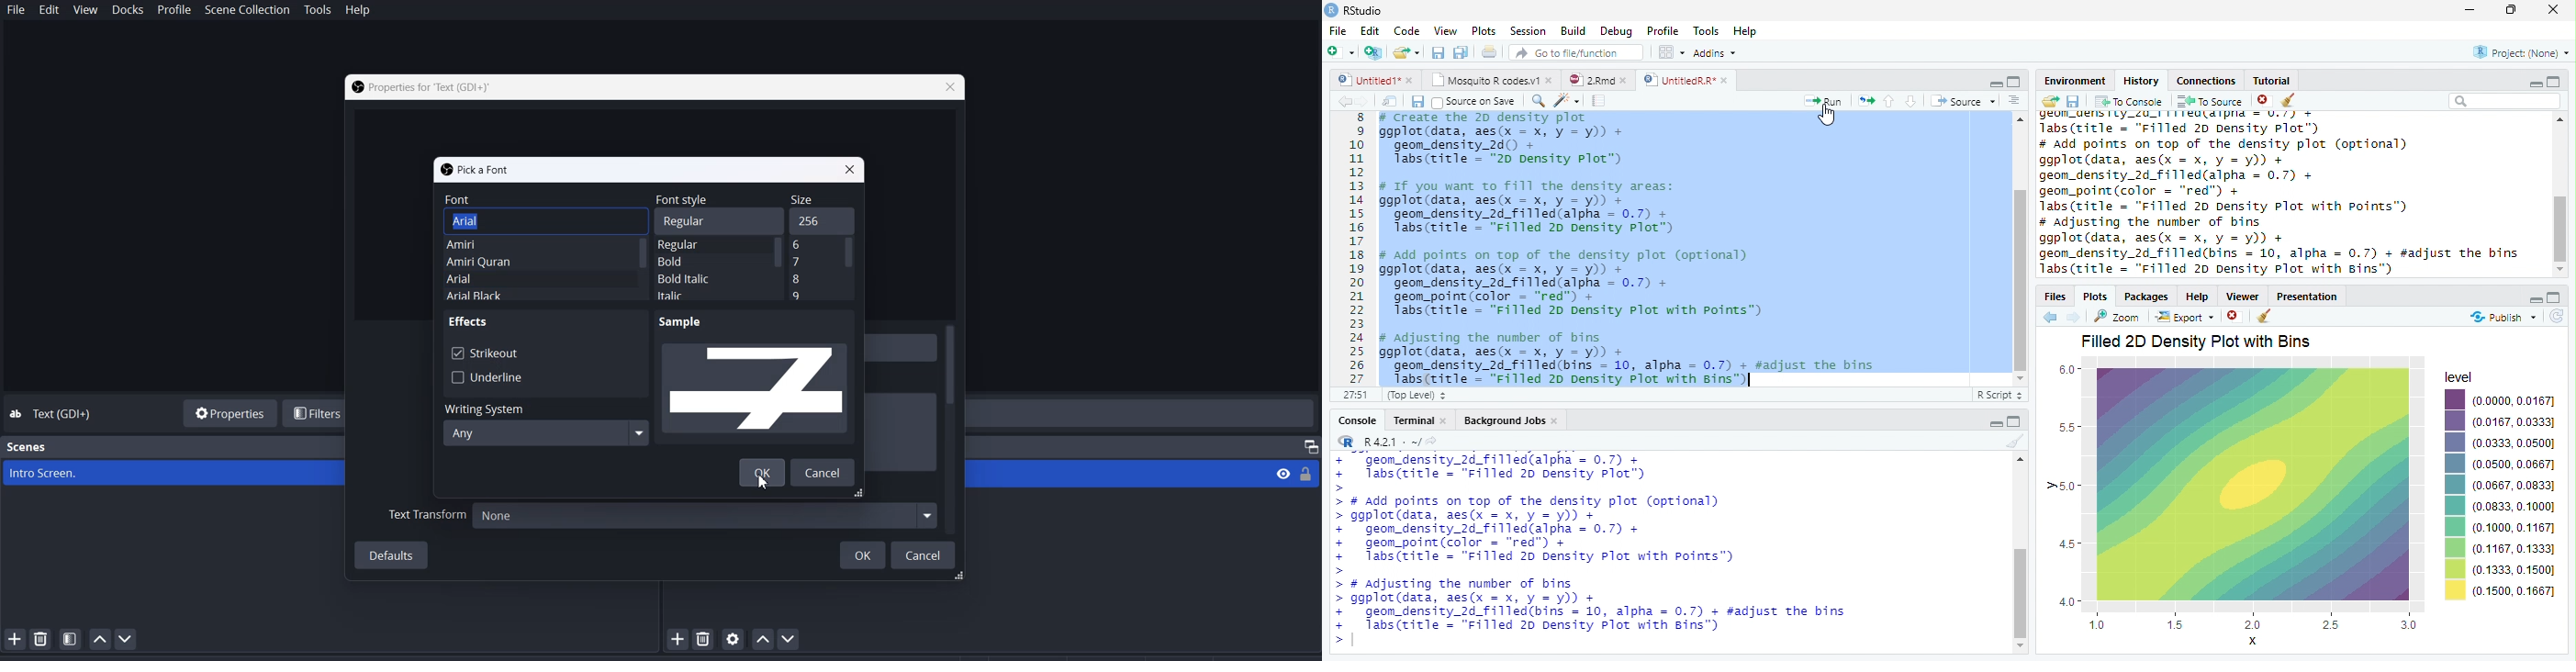 The image size is (2576, 672). Describe the element at coordinates (1744, 32) in the screenshot. I see `Help` at that location.